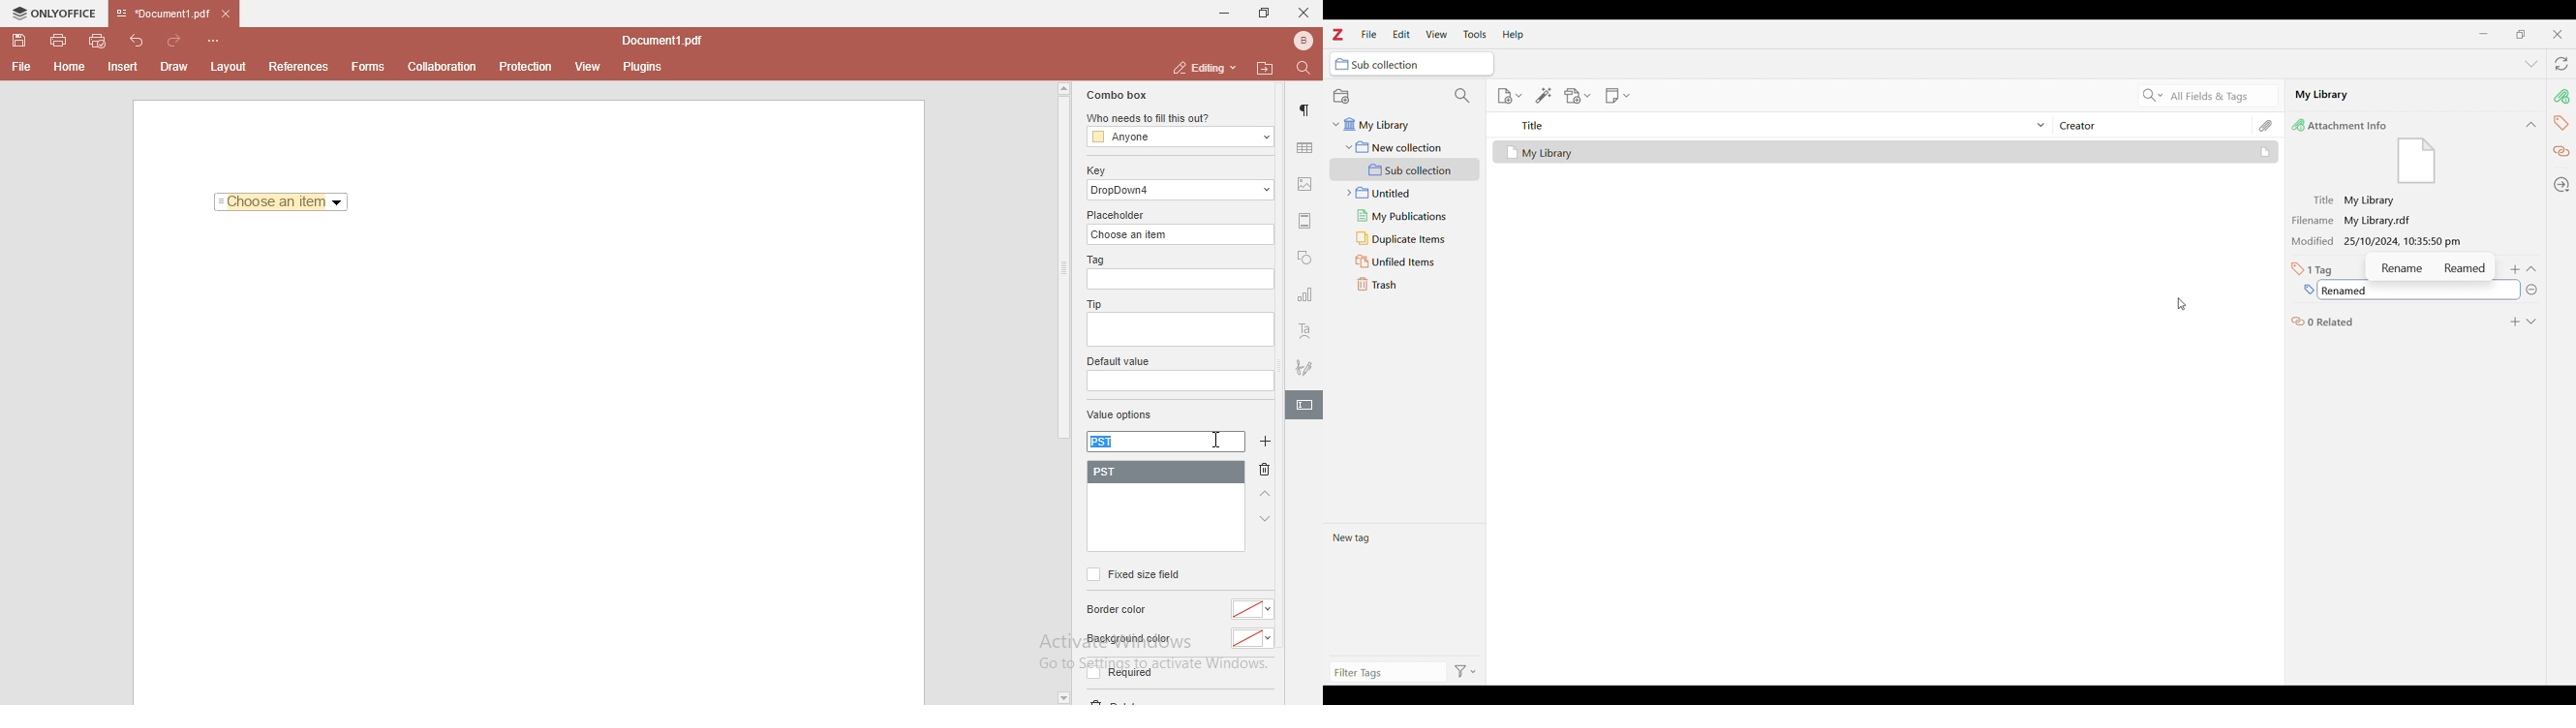 The height and width of the screenshot is (728, 2576). Describe the element at coordinates (1303, 407) in the screenshot. I see `highlighted` at that location.